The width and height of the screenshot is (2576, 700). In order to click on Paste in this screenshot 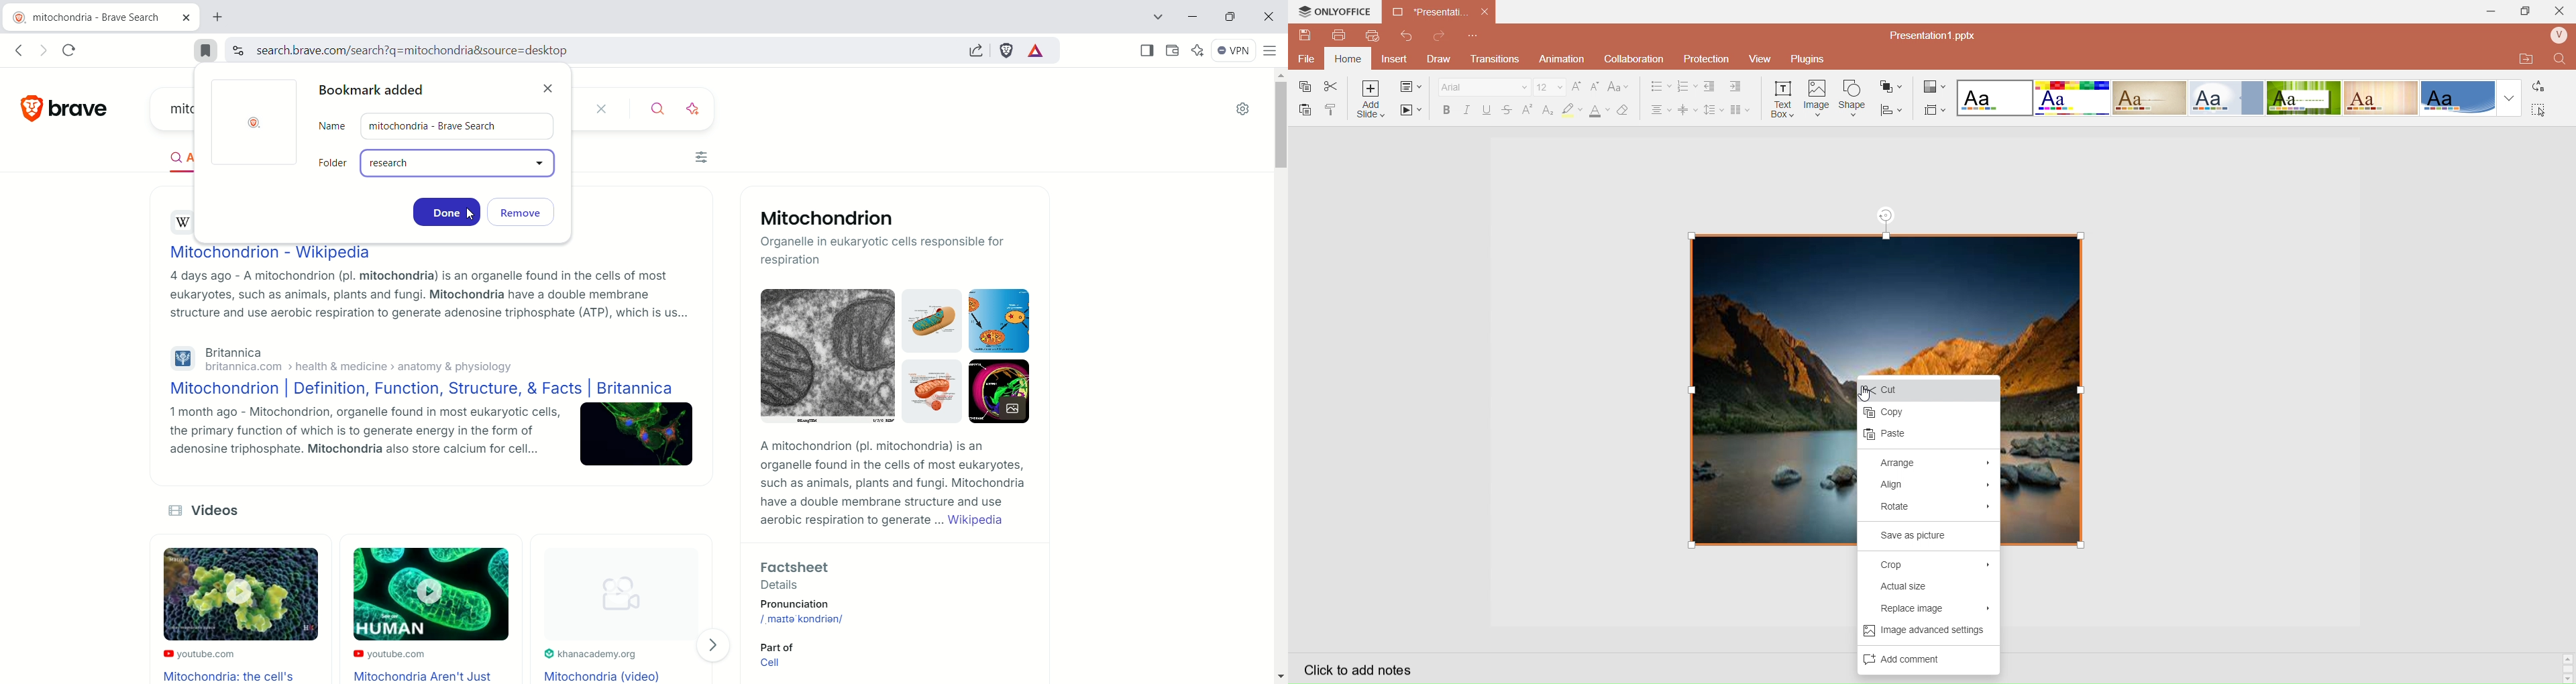, I will do `click(1307, 111)`.